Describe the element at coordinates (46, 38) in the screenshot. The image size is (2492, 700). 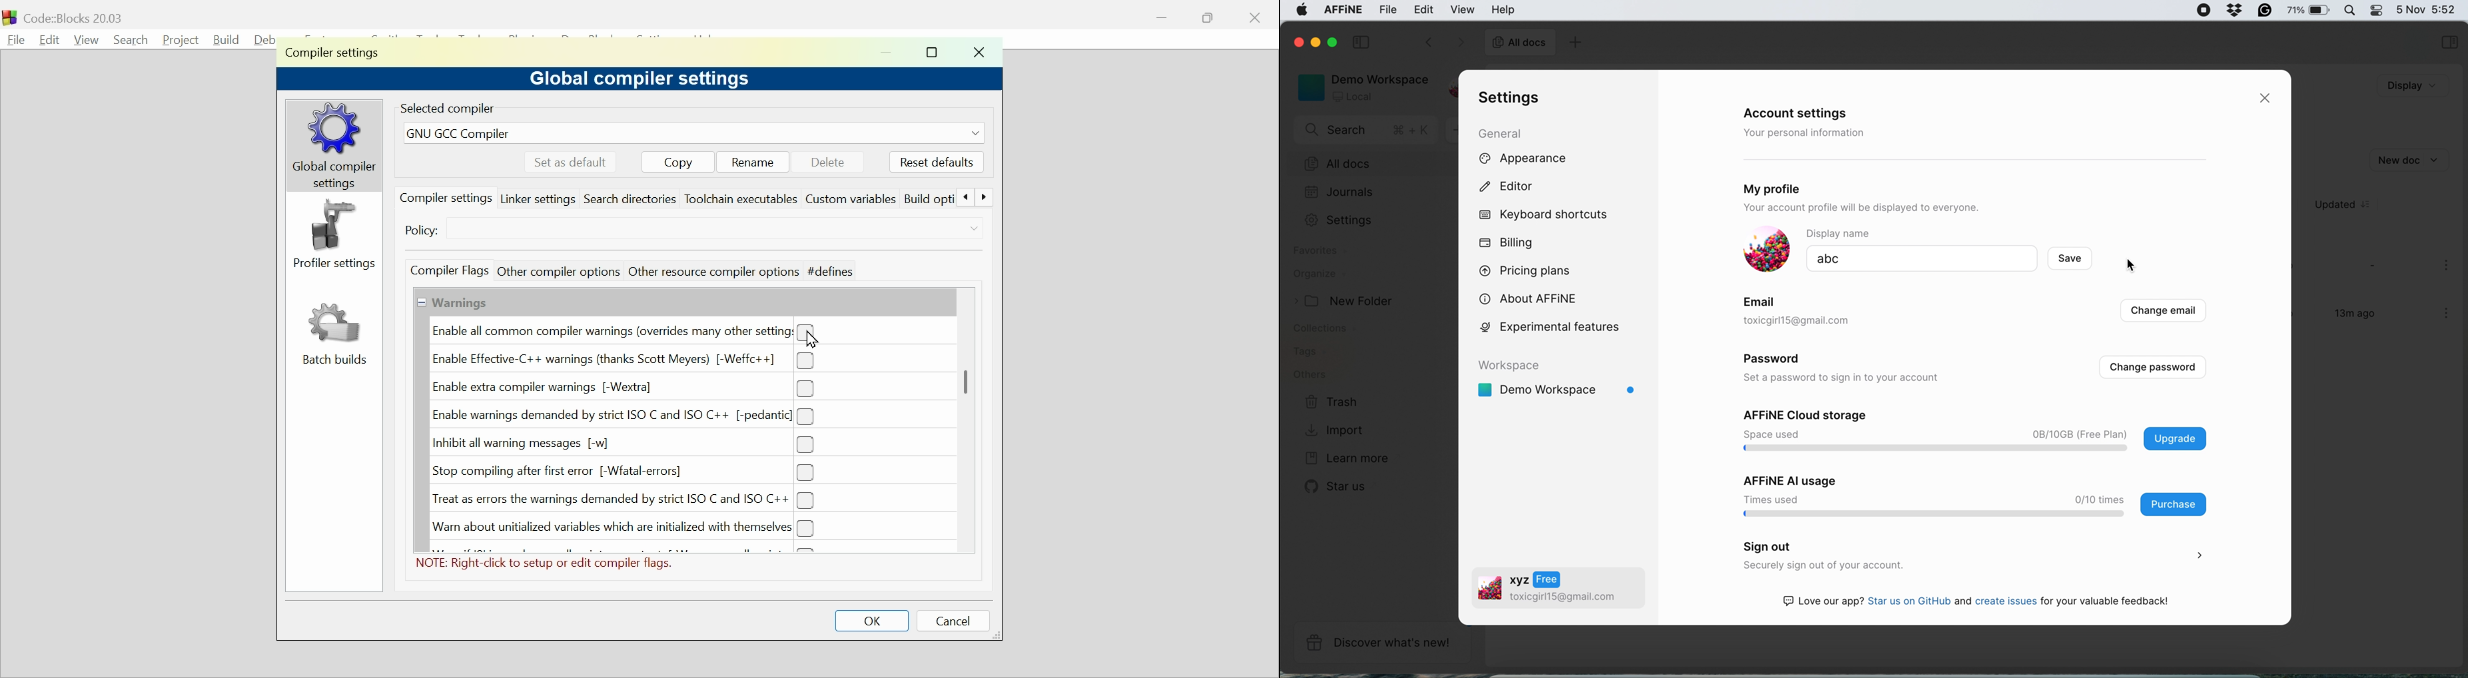
I see `Edit` at that location.